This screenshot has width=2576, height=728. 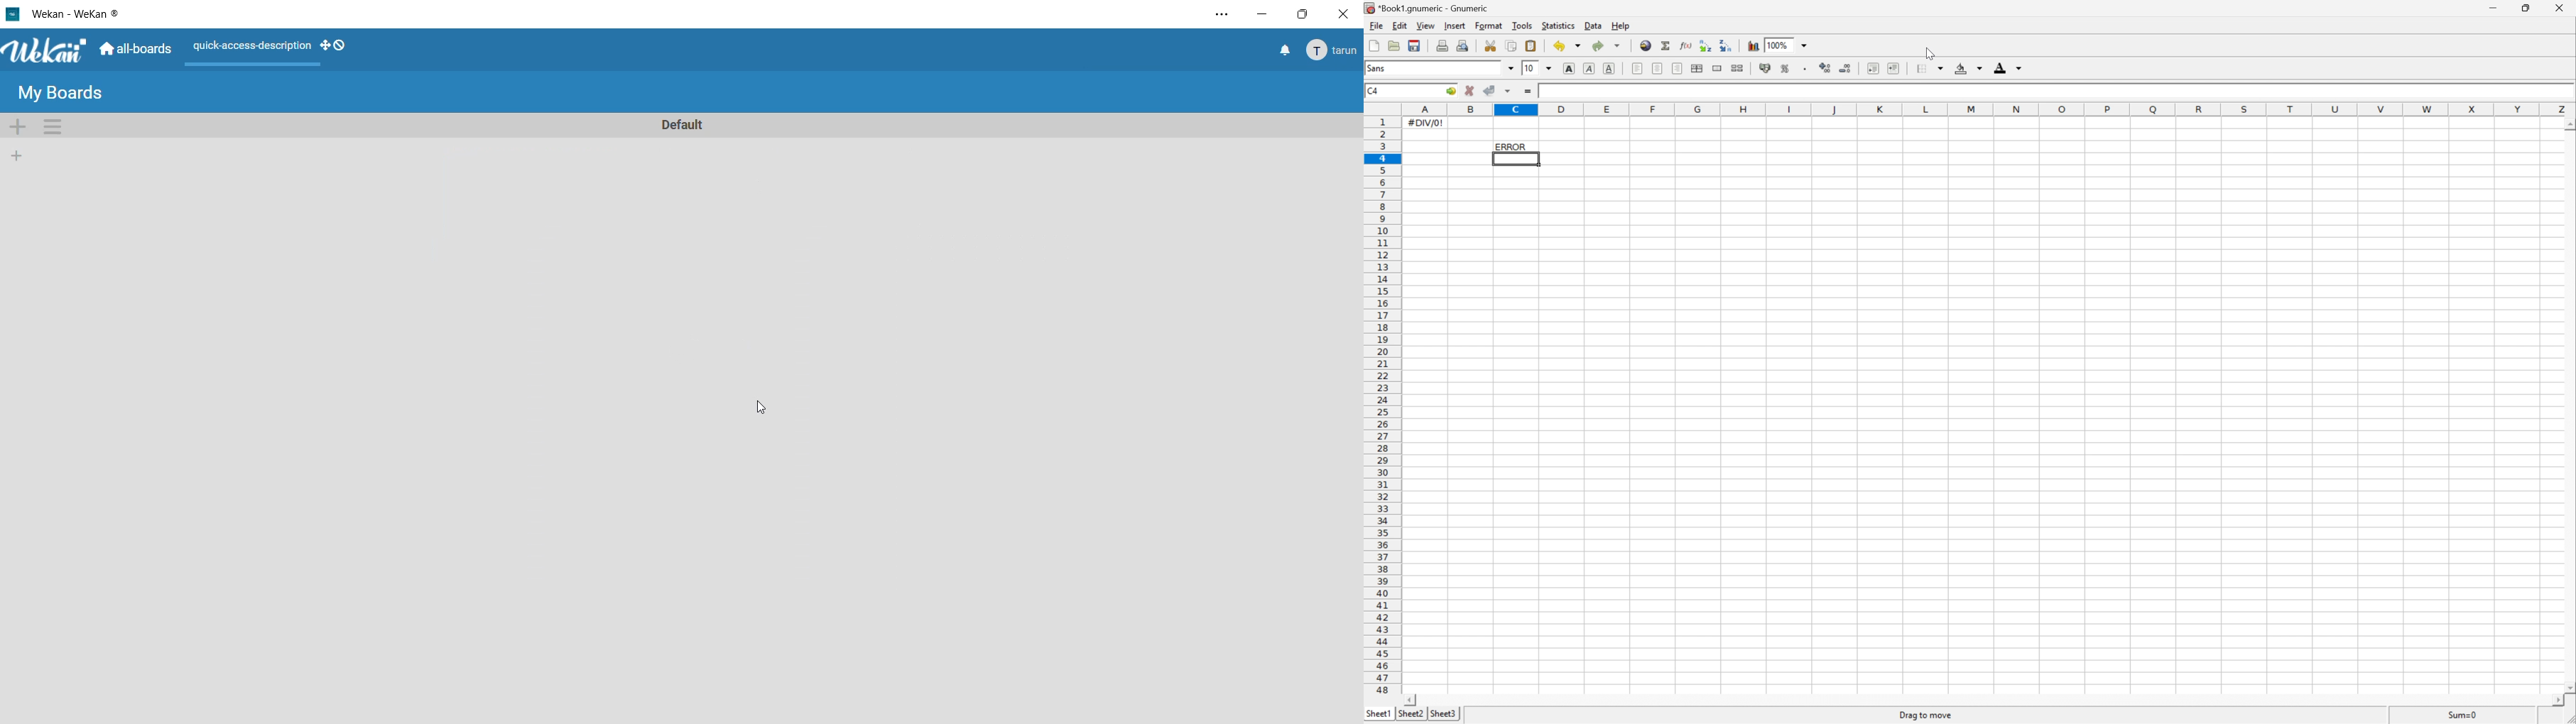 What do you see at coordinates (1550, 68) in the screenshot?
I see `Drop down` at bounding box center [1550, 68].